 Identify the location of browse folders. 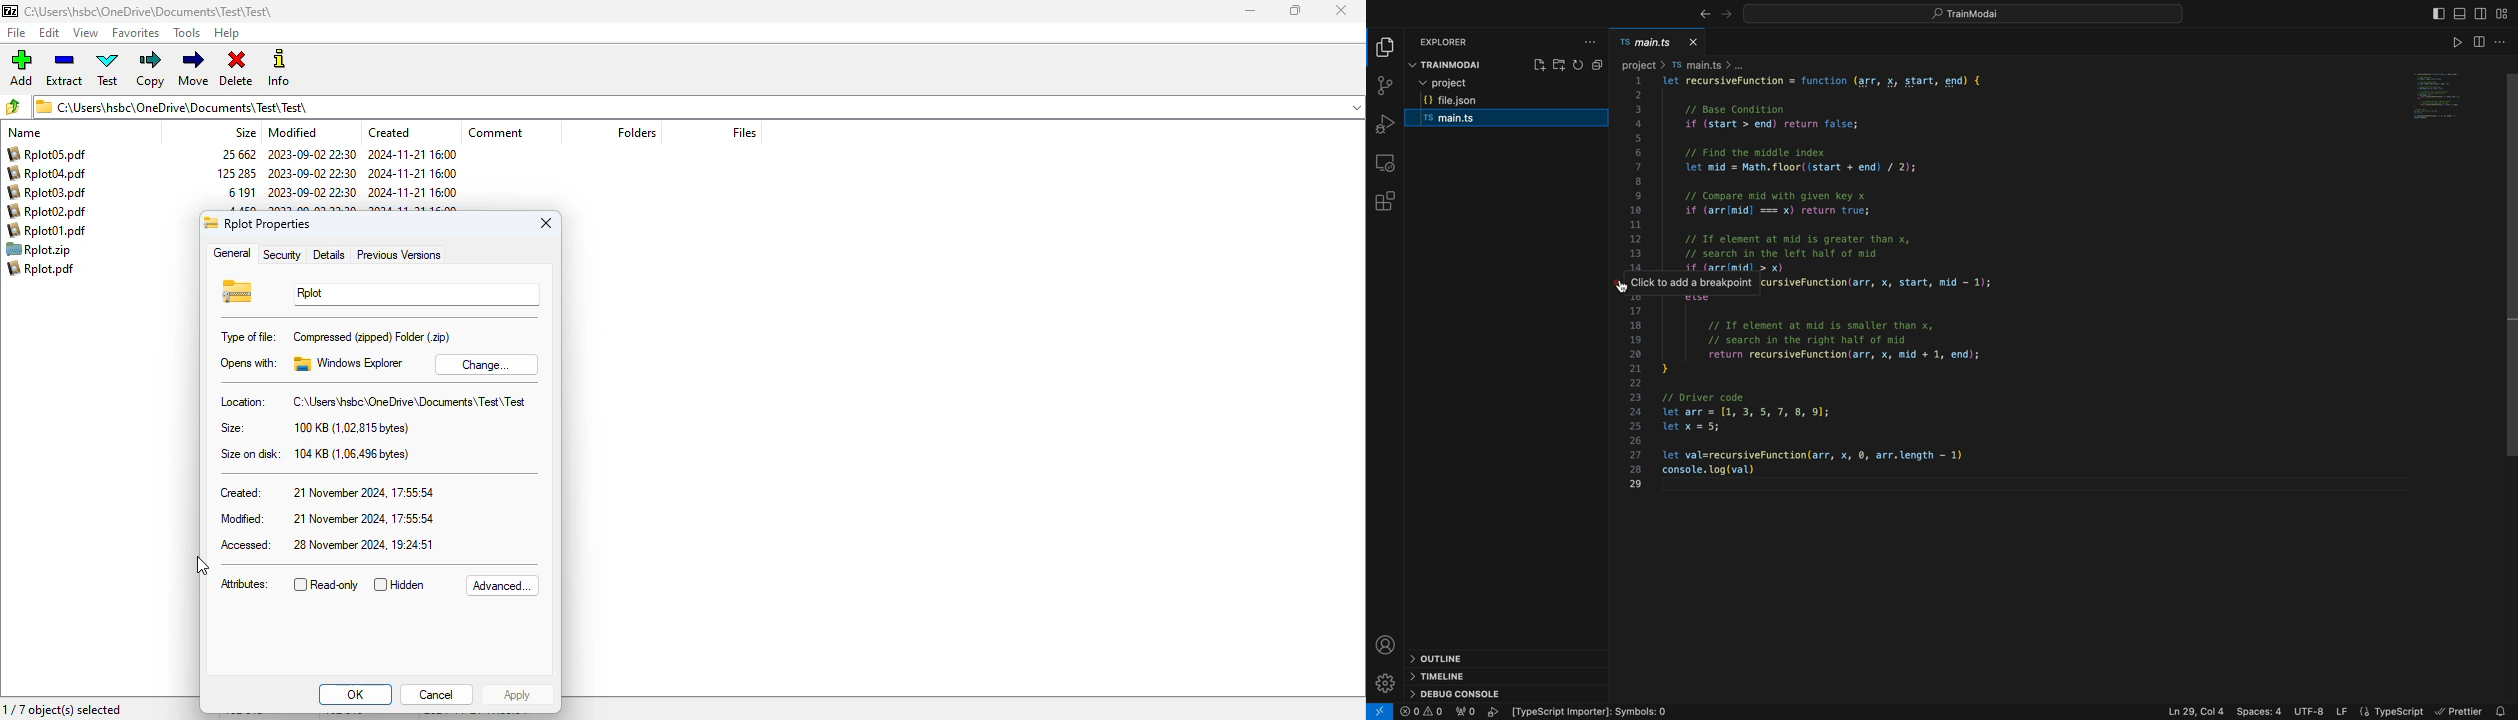
(14, 106).